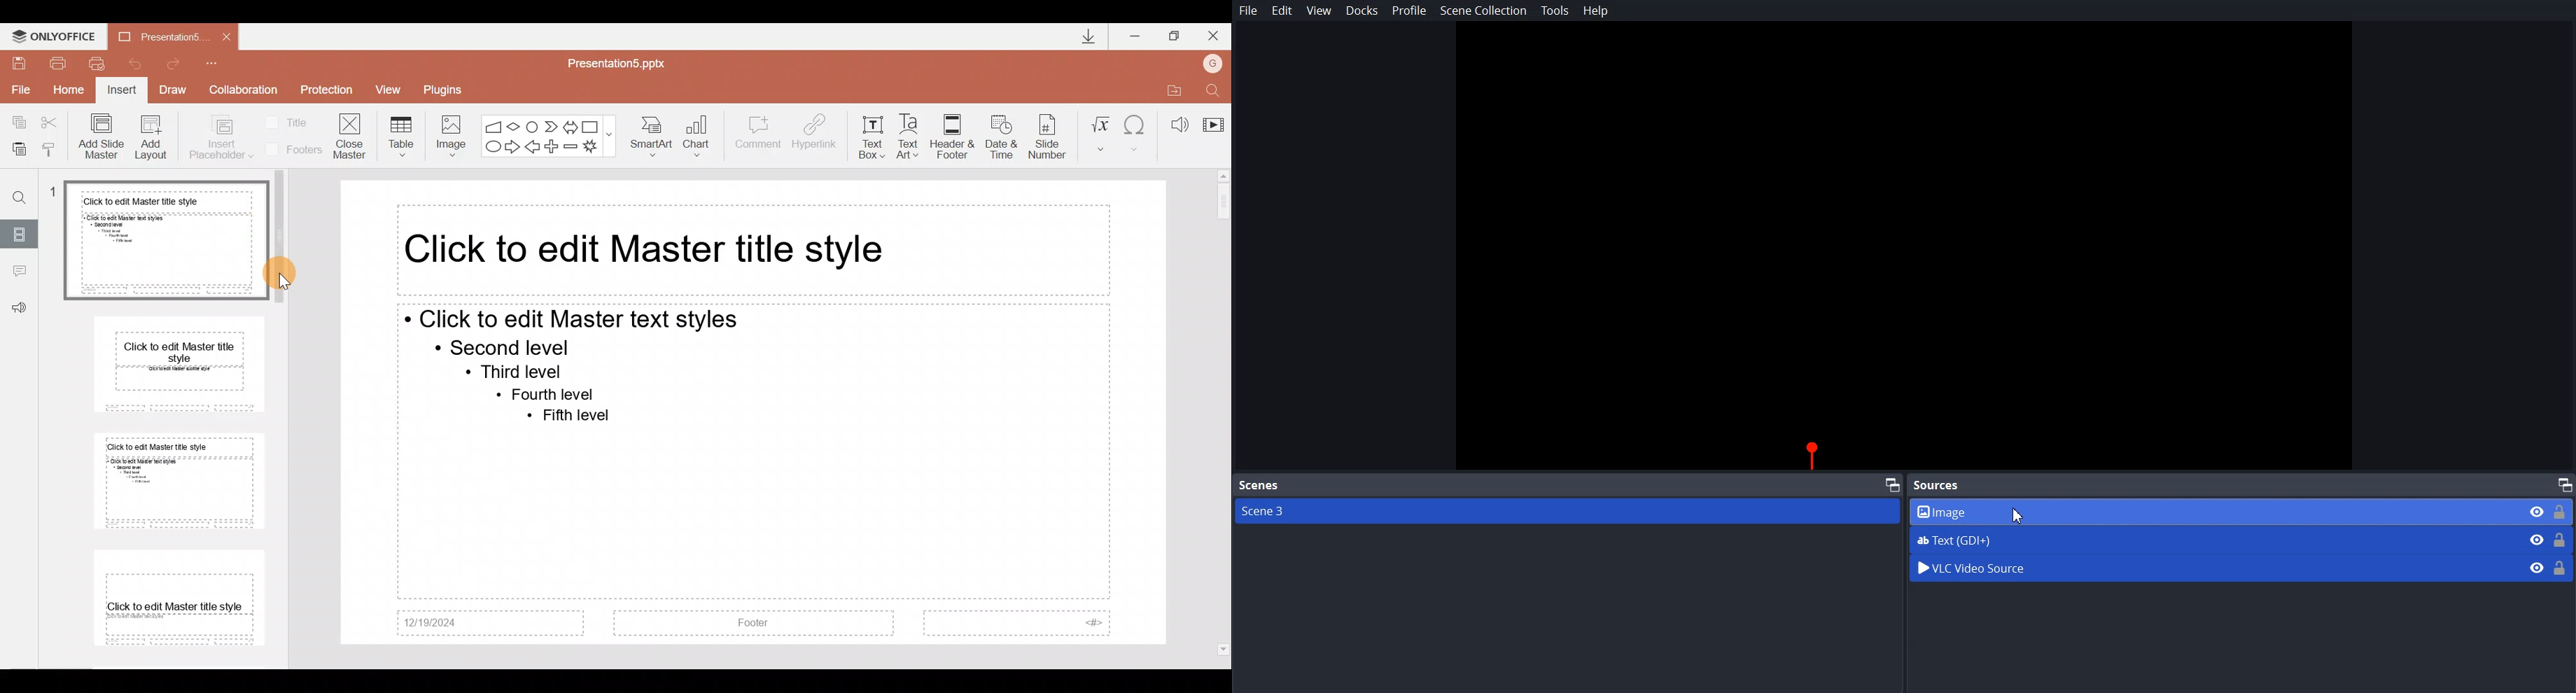 This screenshot has width=2576, height=700. Describe the element at coordinates (2537, 567) in the screenshot. I see `Eye` at that location.